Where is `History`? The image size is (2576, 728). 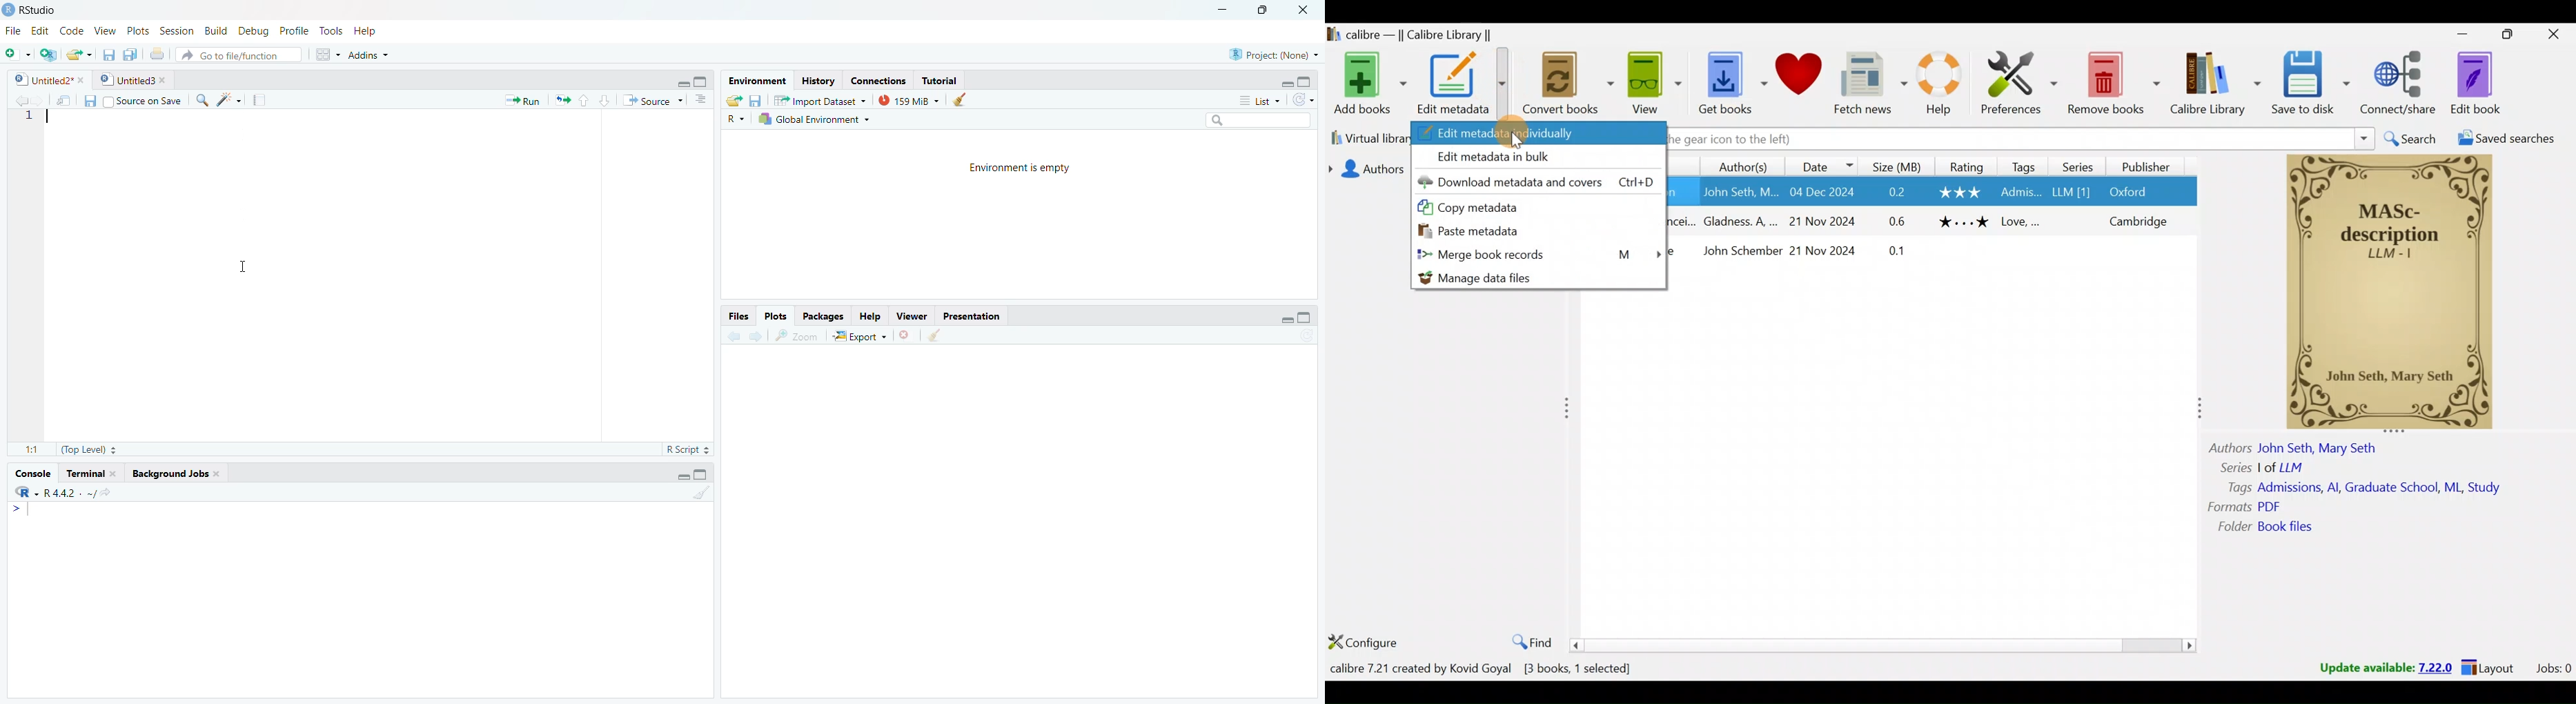 History is located at coordinates (819, 81).